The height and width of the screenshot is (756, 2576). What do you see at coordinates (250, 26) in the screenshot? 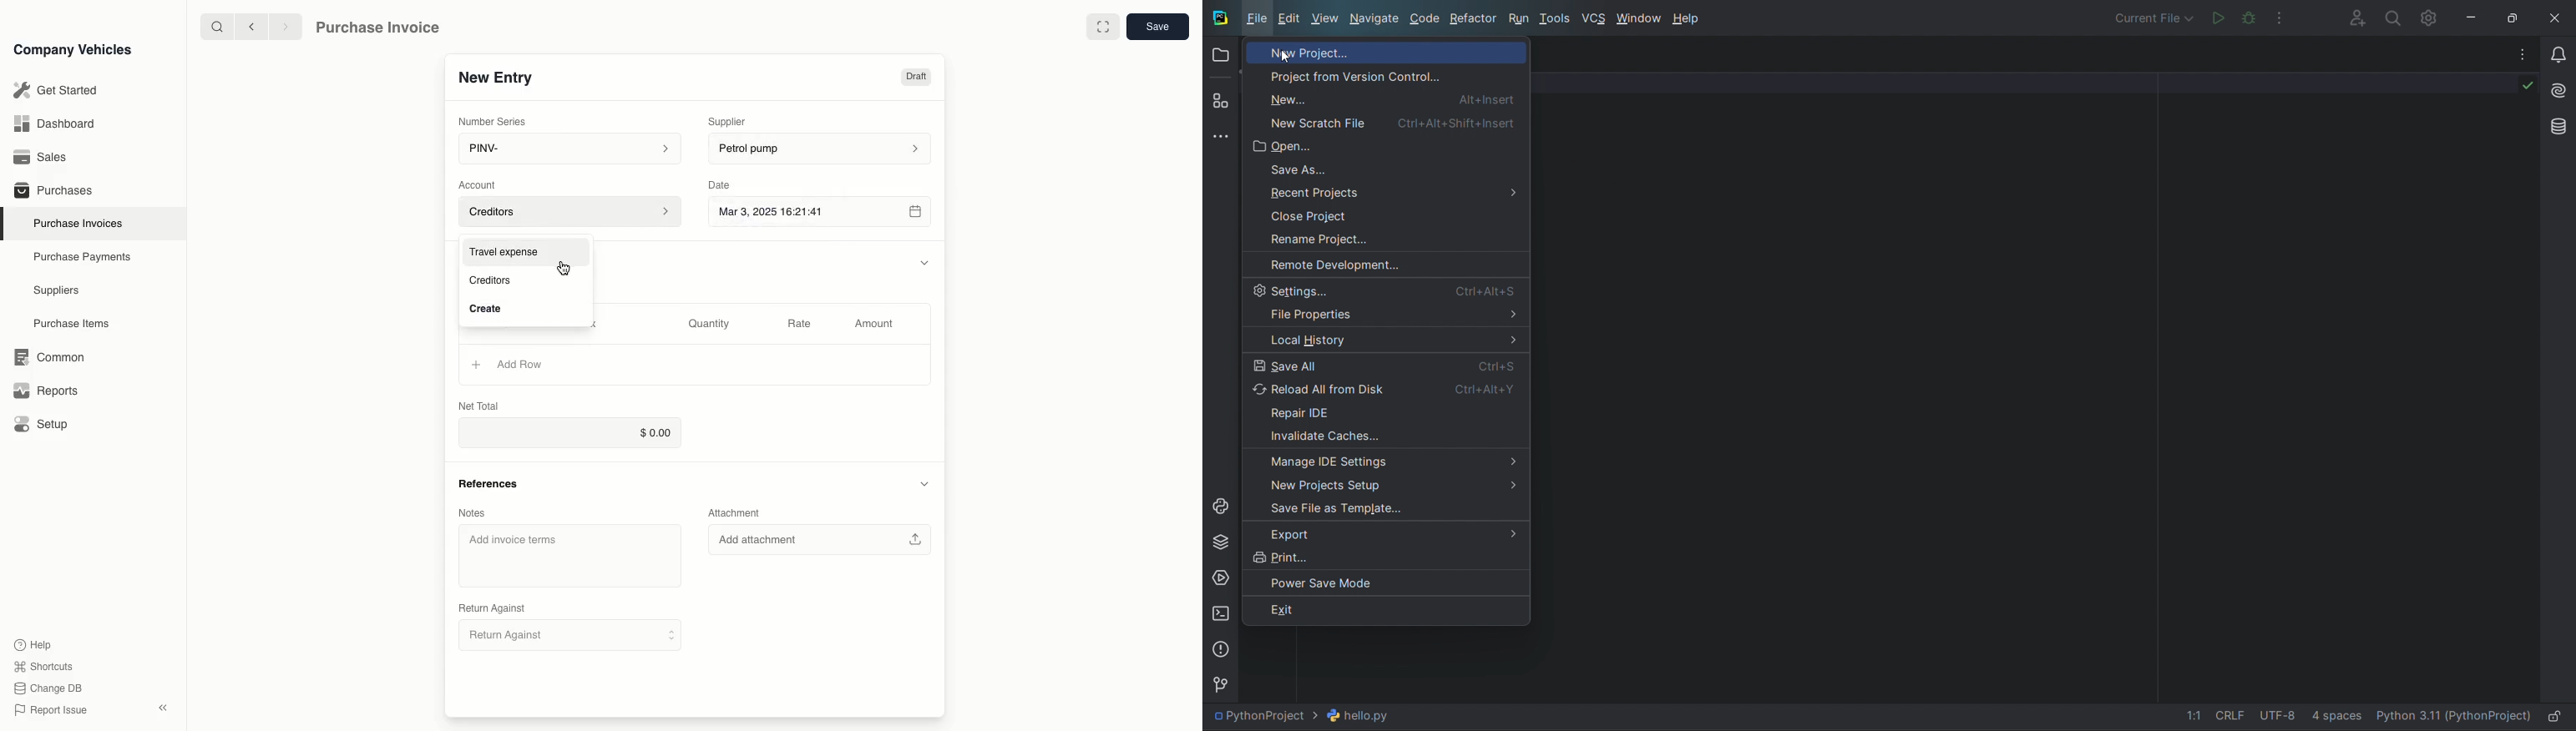
I see `previous` at bounding box center [250, 26].